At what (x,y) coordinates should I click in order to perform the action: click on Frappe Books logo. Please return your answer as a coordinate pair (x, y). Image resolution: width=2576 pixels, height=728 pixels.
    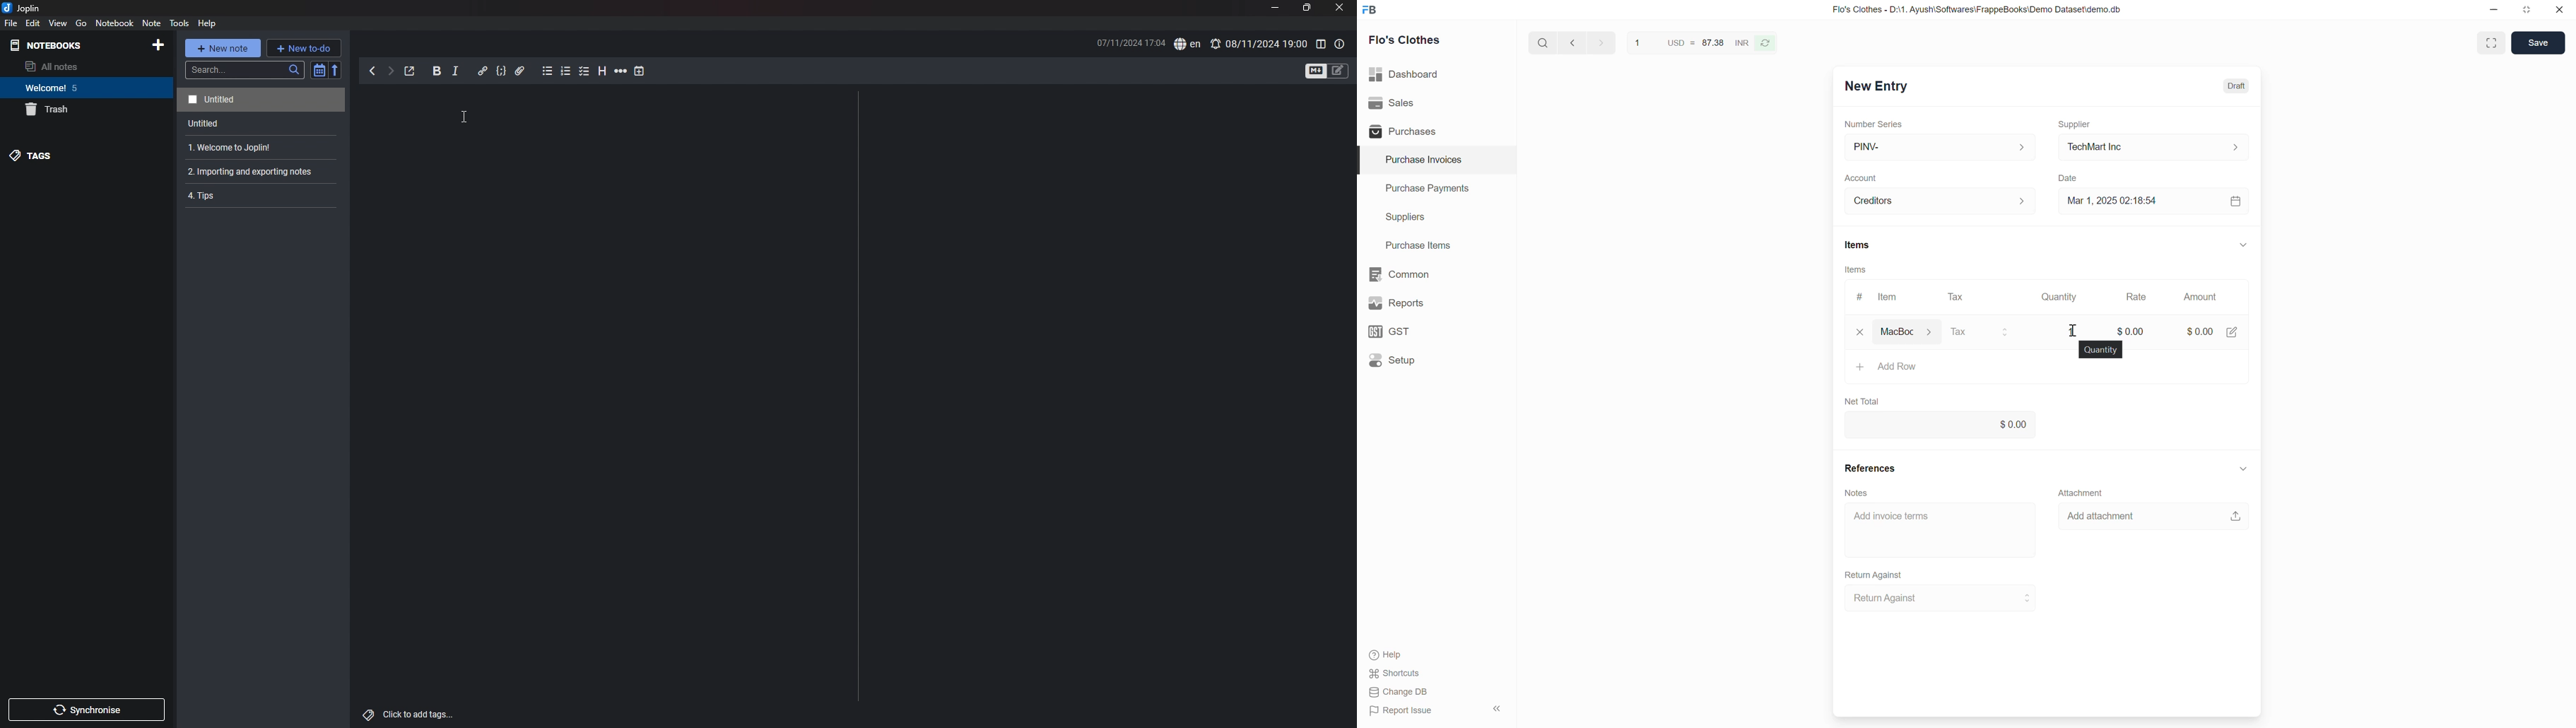
    Looking at the image, I should click on (1369, 10).